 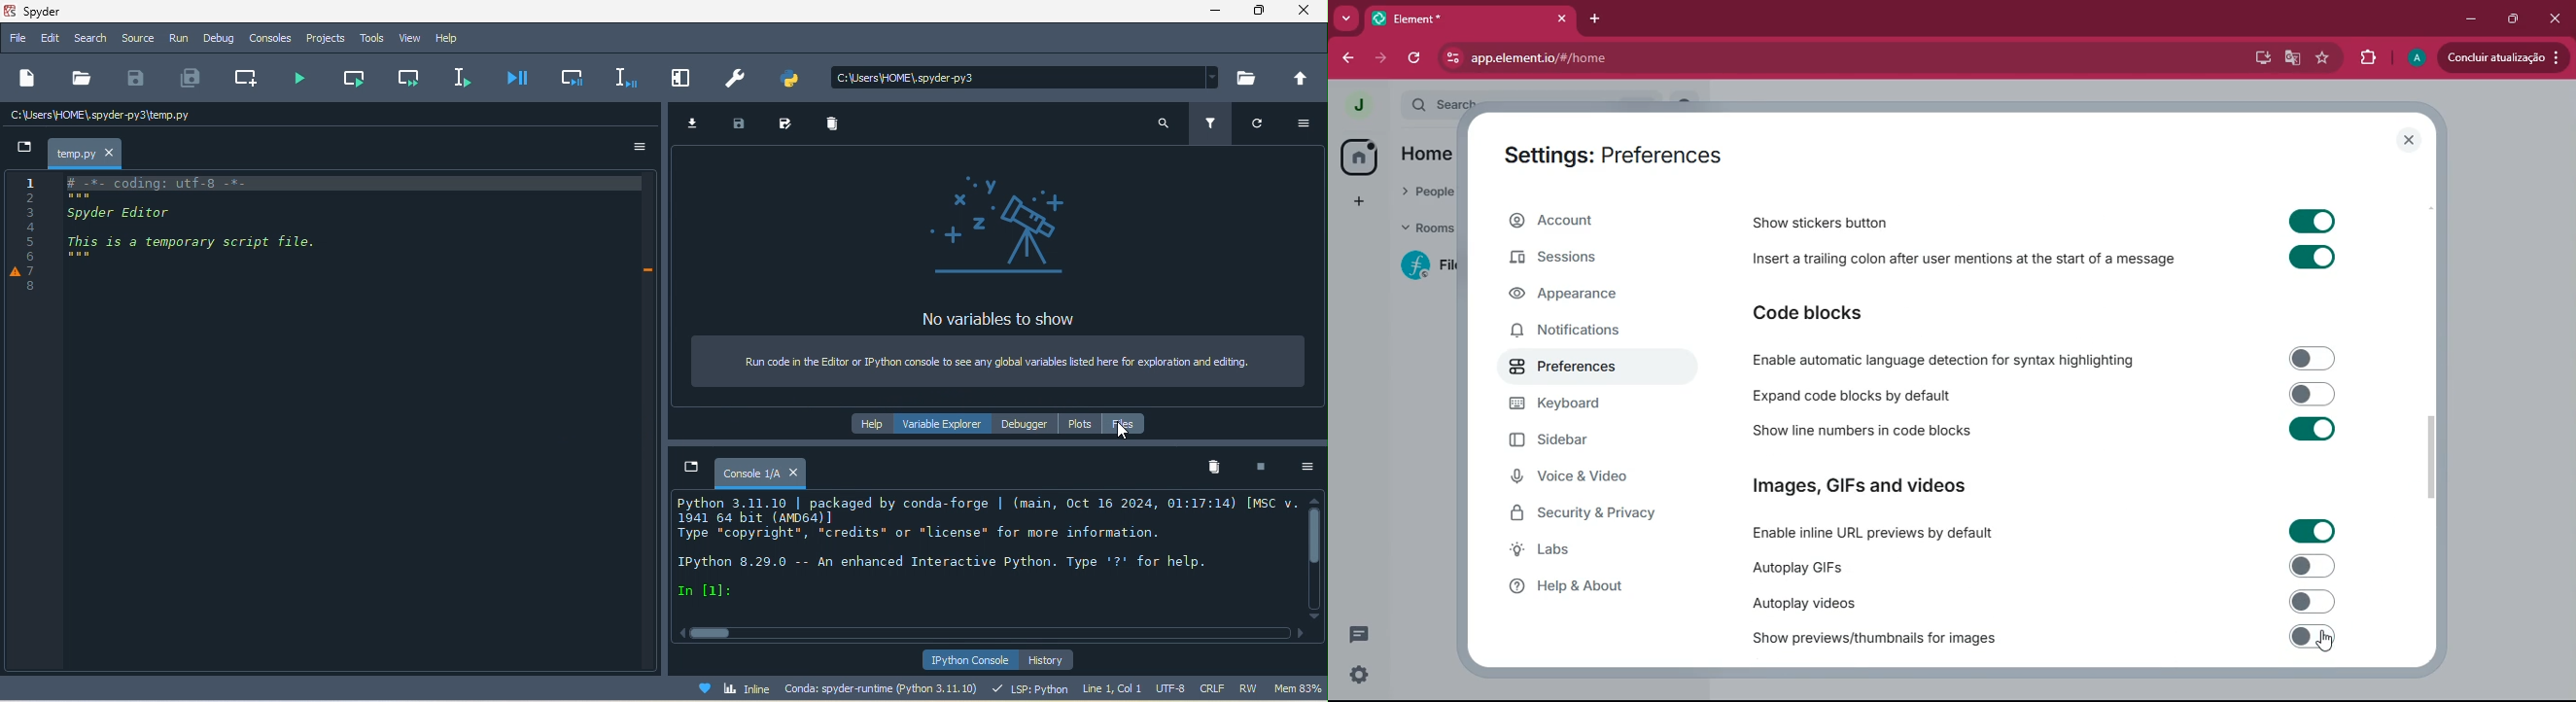 I want to click on save as, so click(x=783, y=125).